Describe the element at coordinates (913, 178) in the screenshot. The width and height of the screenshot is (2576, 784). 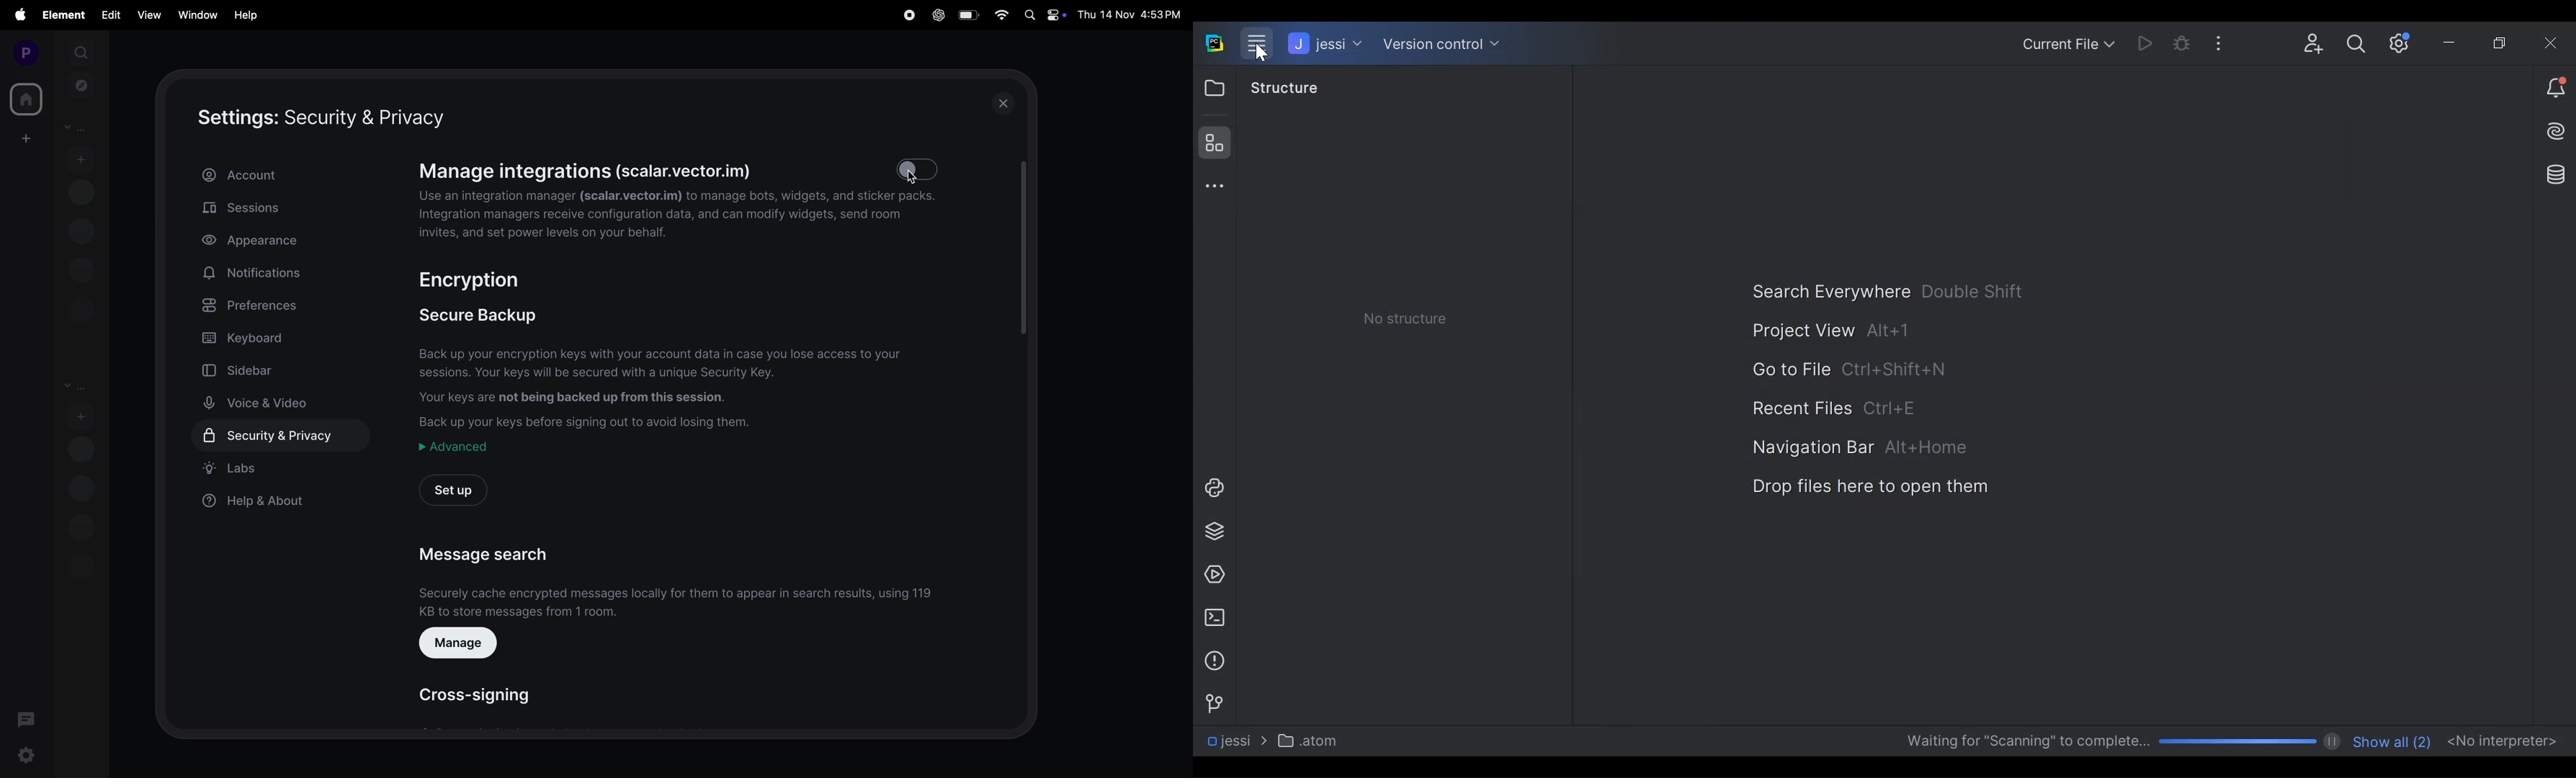
I see `cursor` at that location.